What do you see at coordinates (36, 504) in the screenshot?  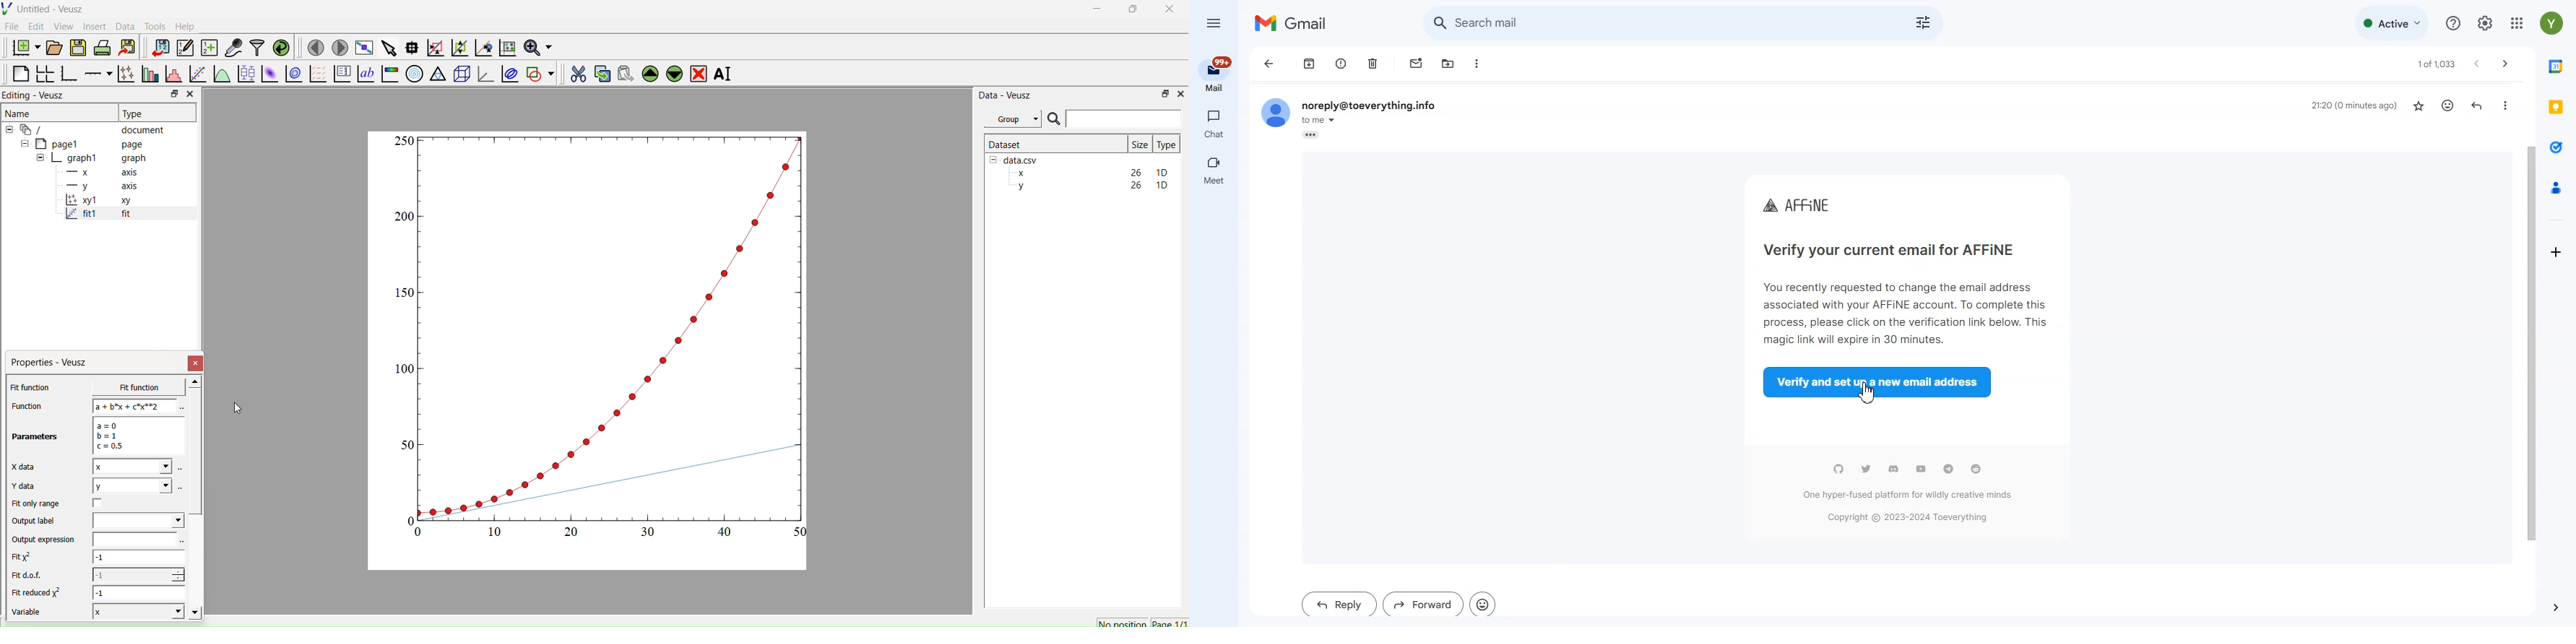 I see `Fit only range` at bounding box center [36, 504].